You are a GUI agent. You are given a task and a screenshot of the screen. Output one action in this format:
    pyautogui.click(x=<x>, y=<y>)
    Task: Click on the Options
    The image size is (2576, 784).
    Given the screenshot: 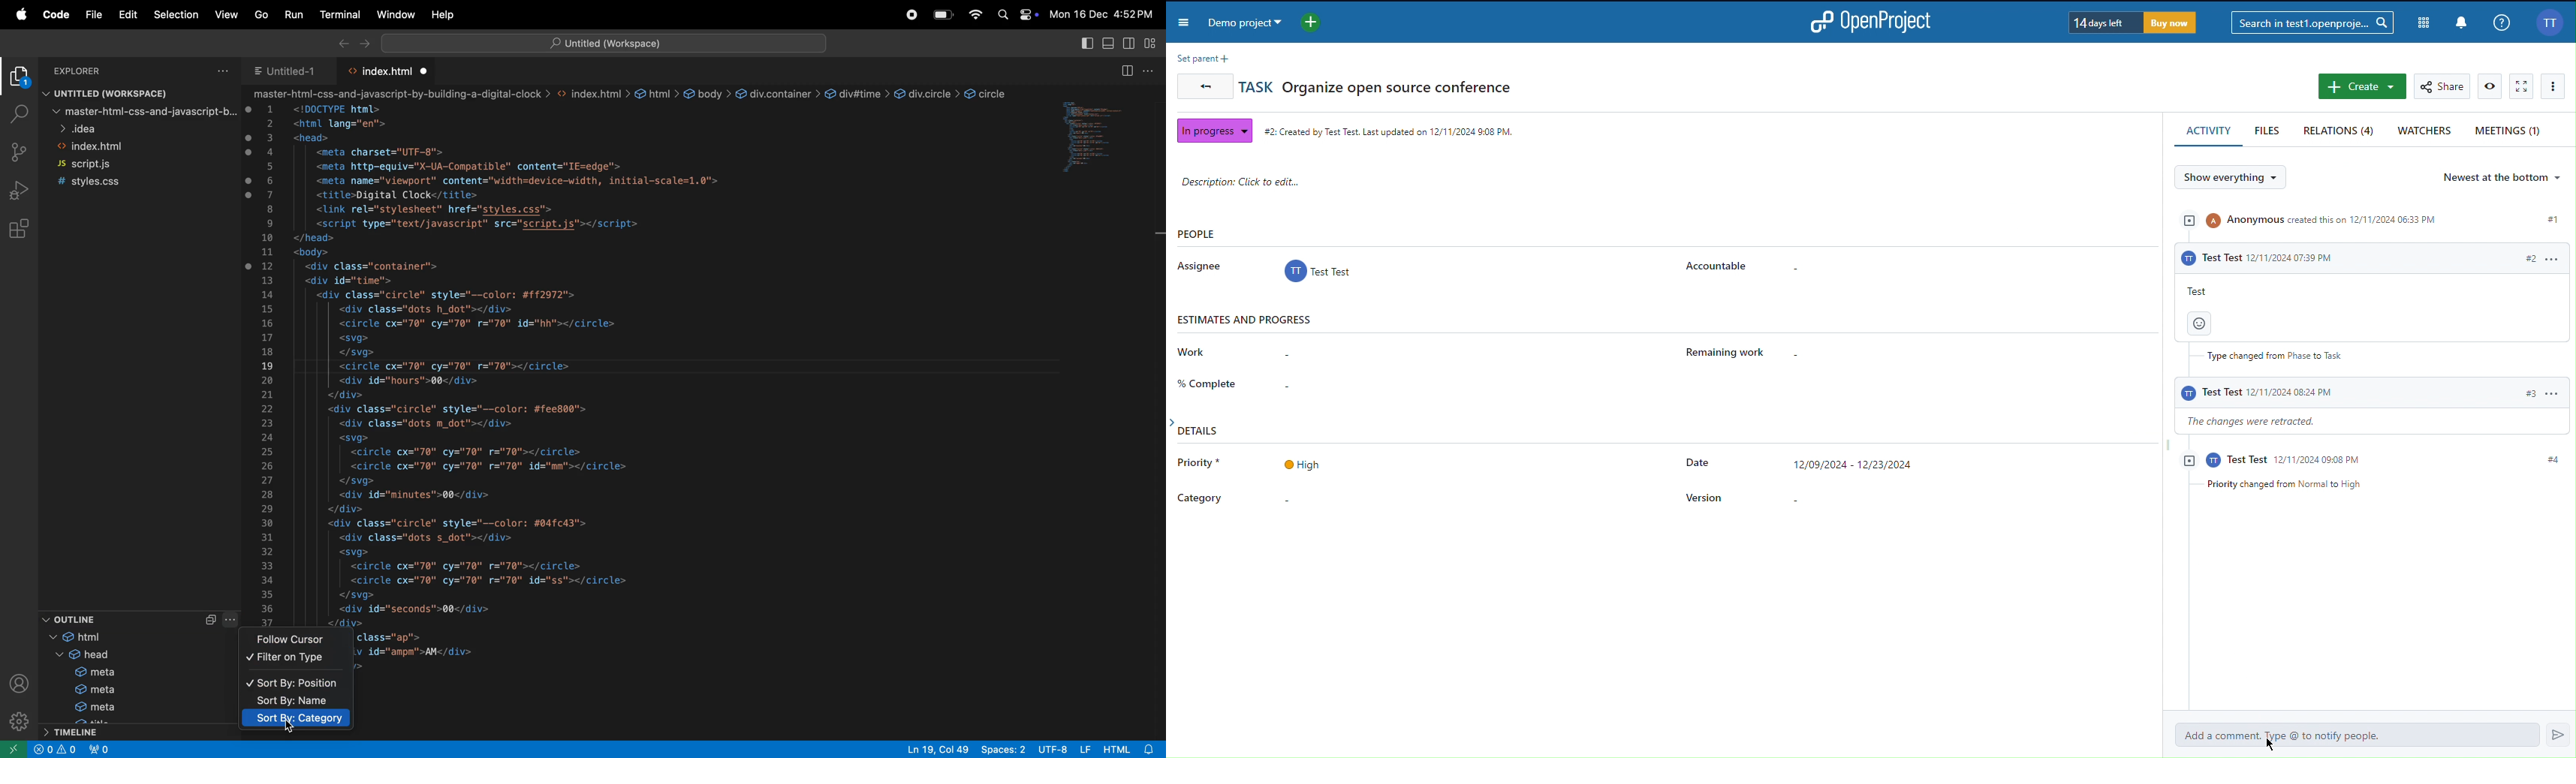 What is the action you would take?
    pyautogui.click(x=2556, y=86)
    